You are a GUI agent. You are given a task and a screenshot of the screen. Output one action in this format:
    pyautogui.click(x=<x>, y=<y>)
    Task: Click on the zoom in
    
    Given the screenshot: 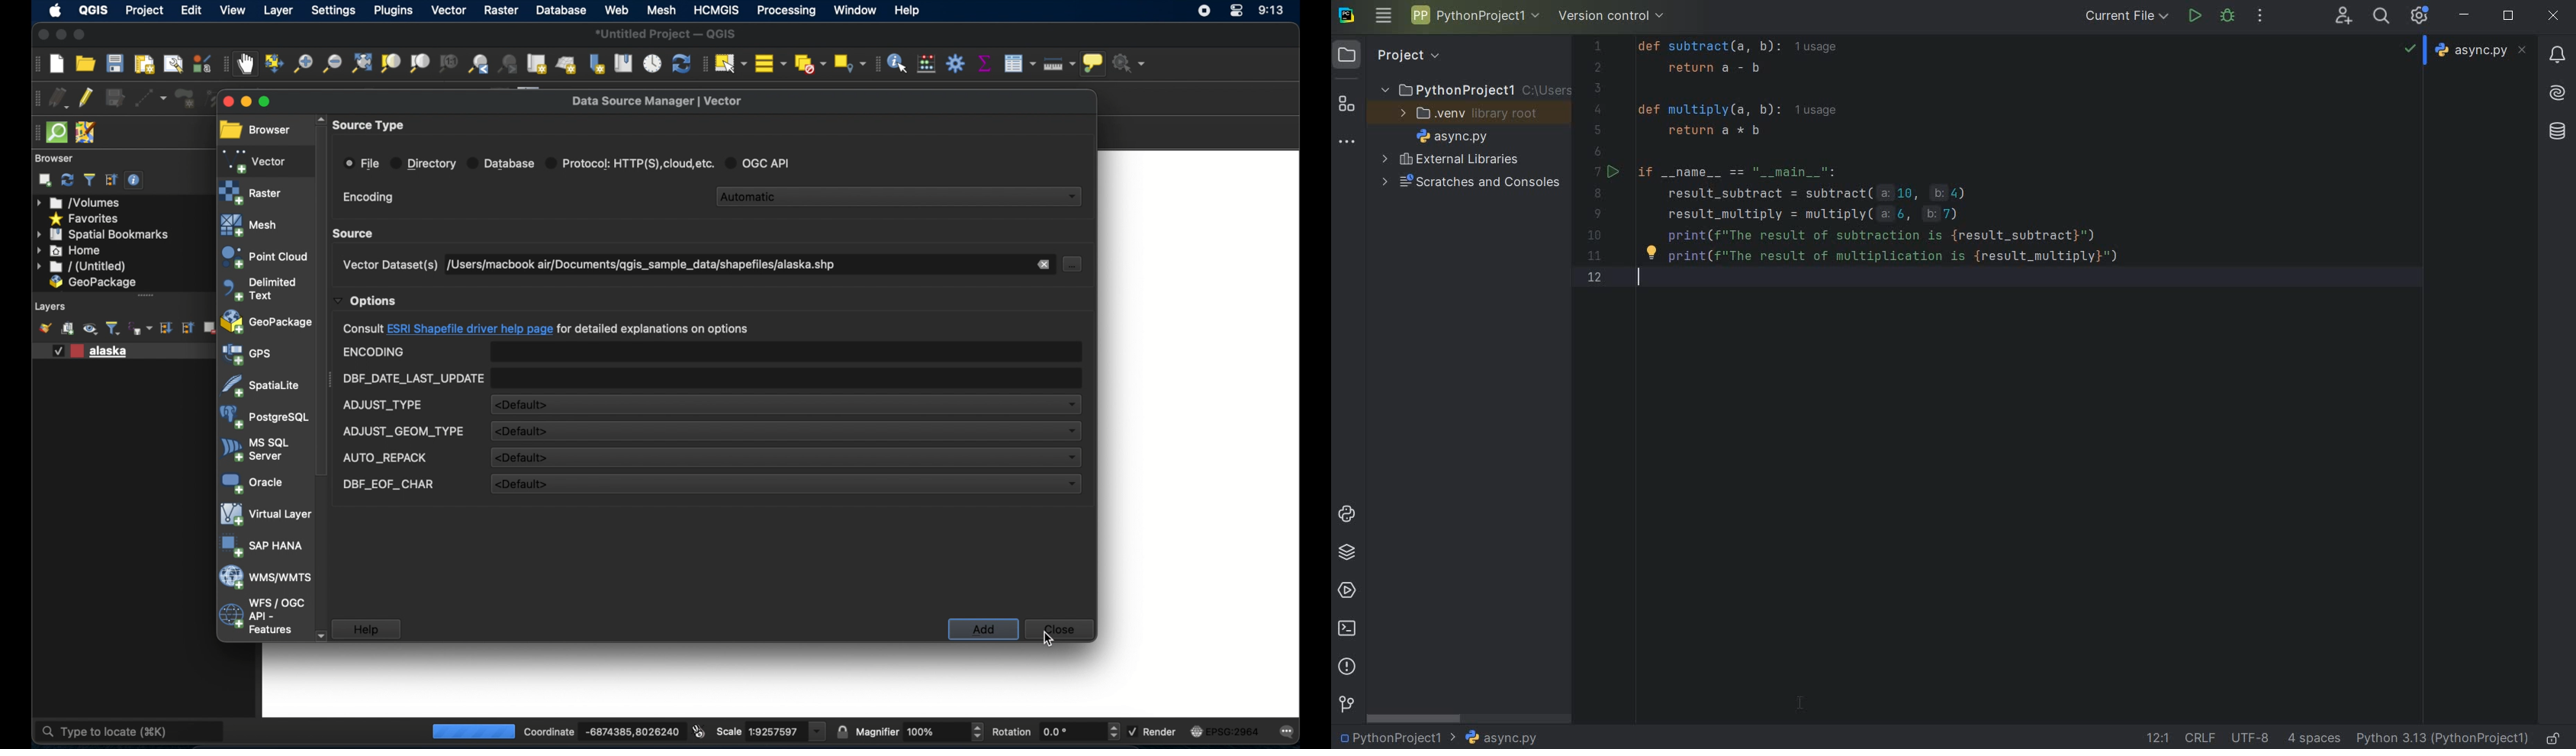 What is the action you would take?
    pyautogui.click(x=302, y=65)
    